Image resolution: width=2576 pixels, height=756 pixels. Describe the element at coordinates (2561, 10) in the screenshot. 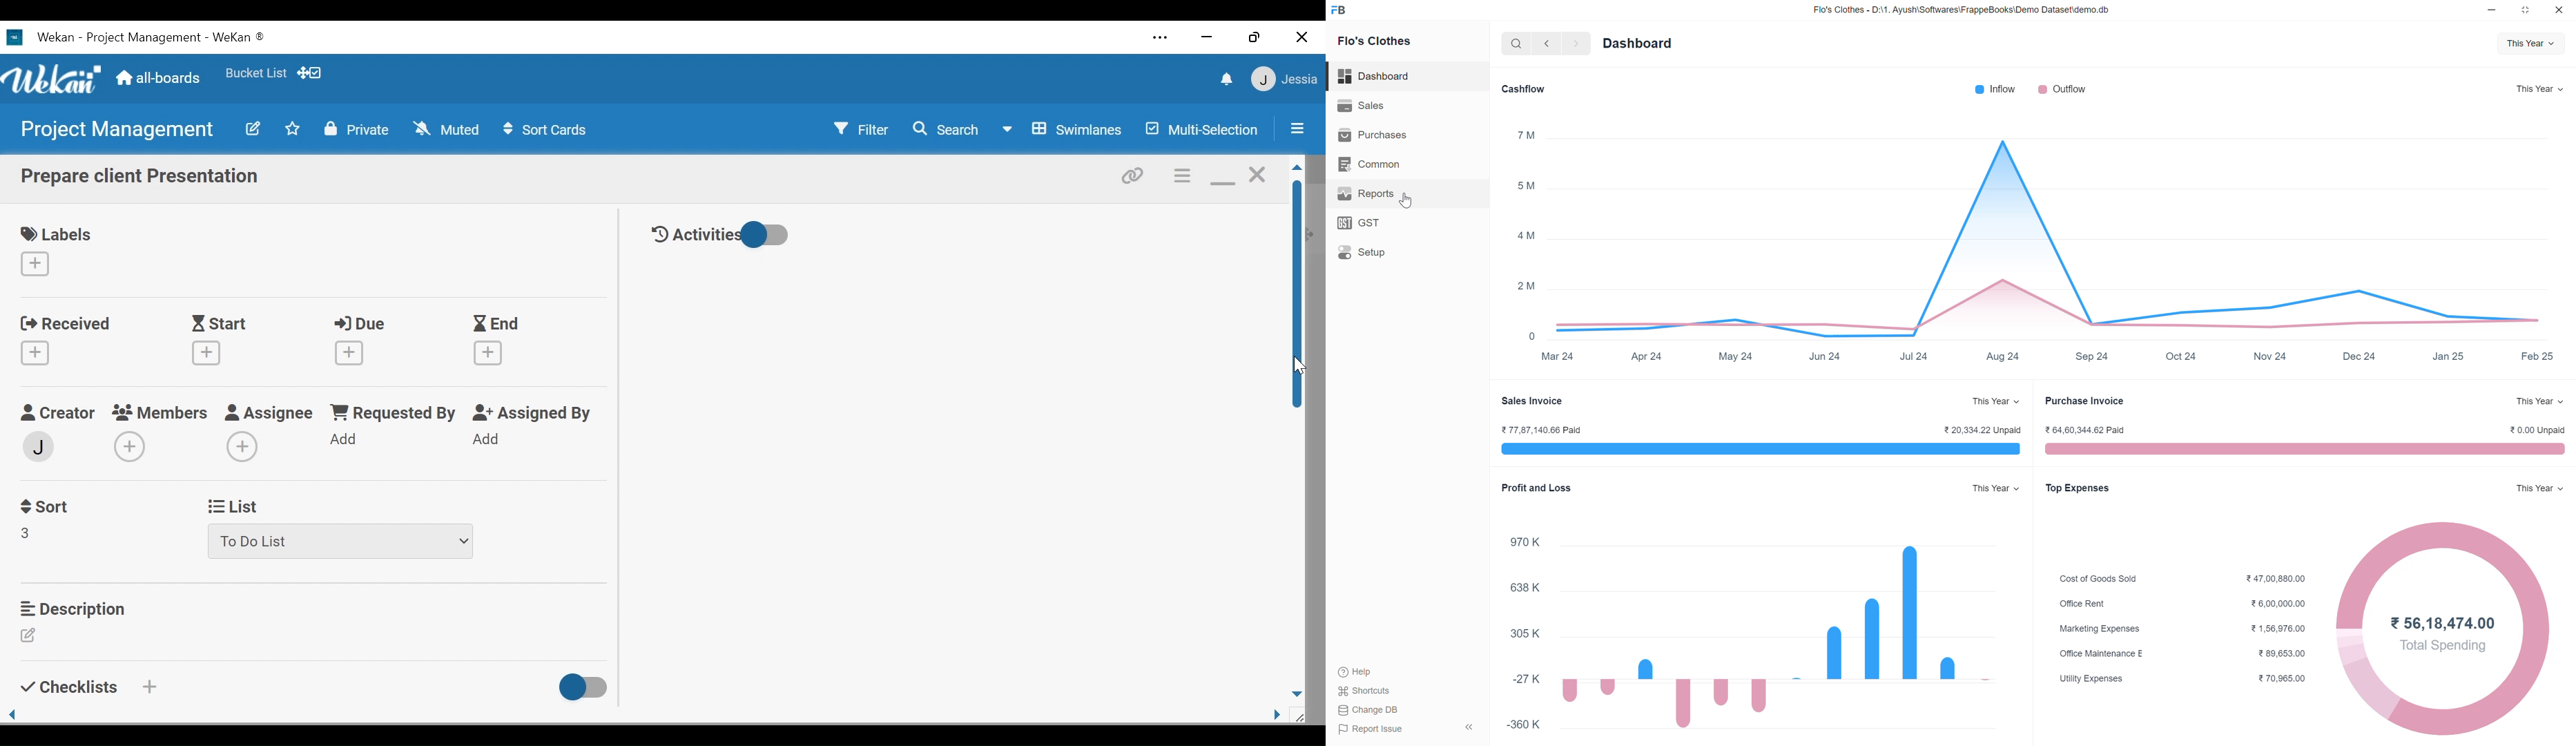

I see `close` at that location.